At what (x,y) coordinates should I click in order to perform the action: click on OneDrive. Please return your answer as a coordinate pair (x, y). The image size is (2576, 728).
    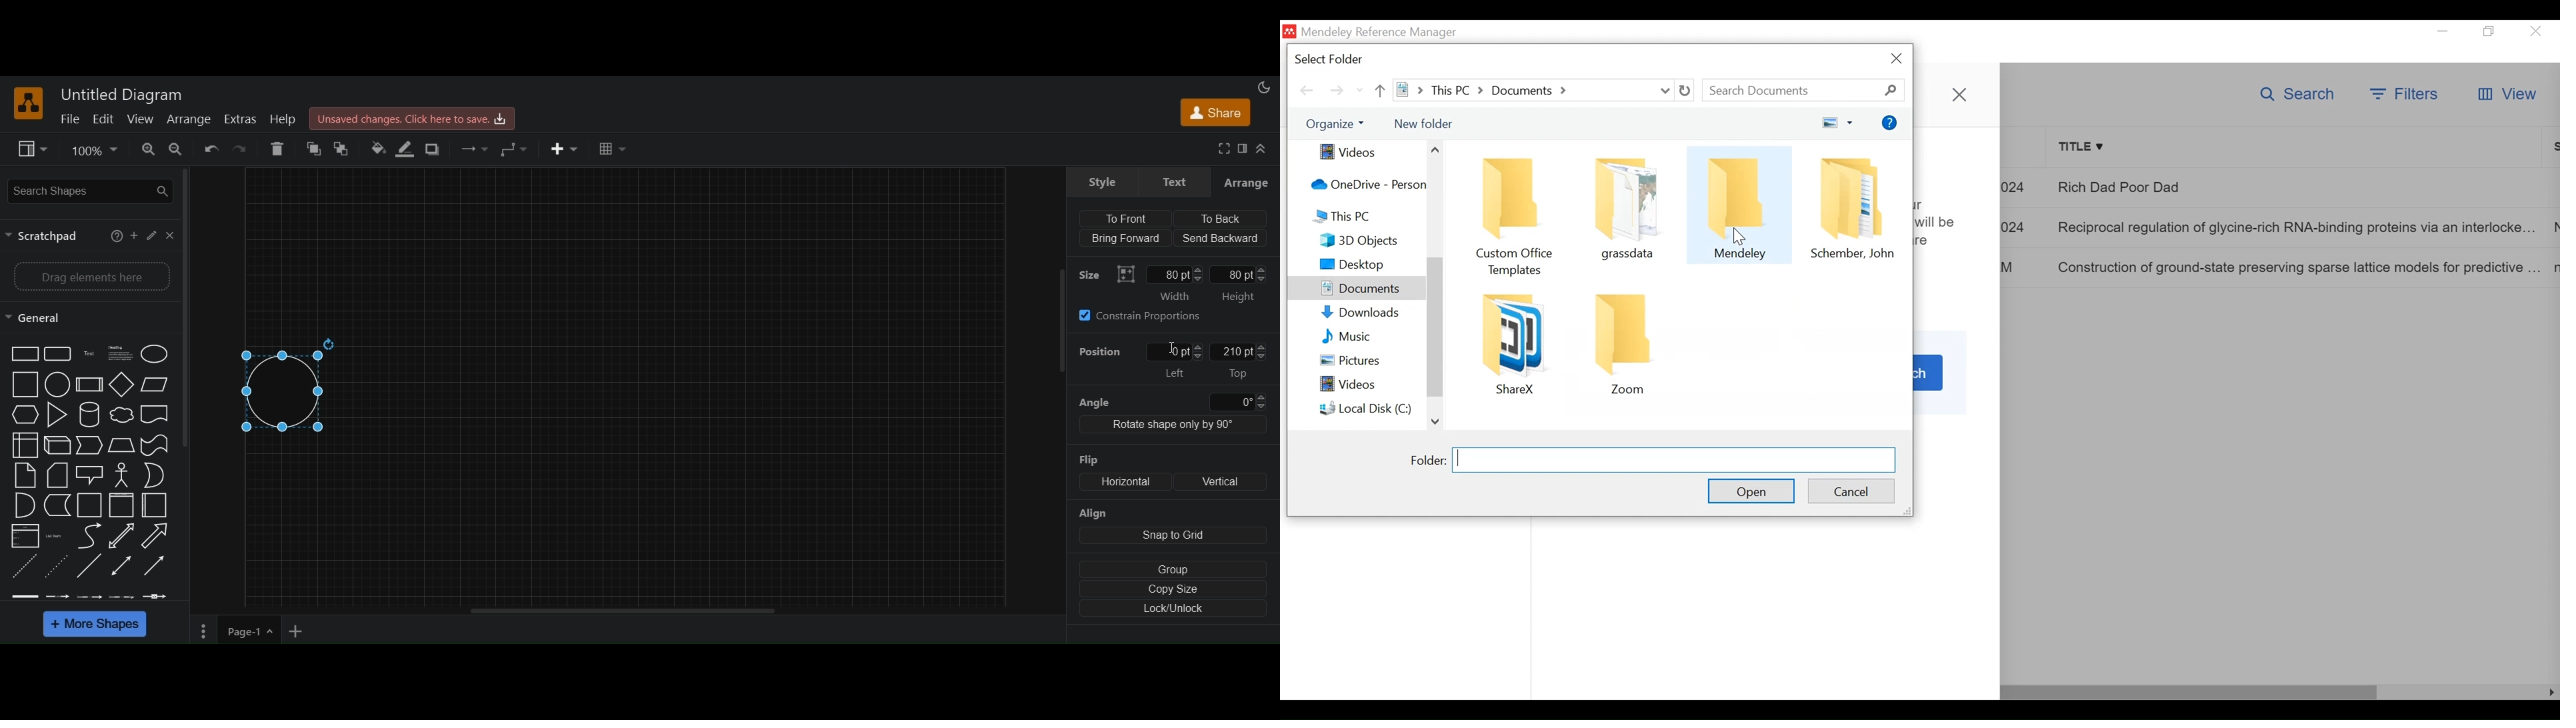
    Looking at the image, I should click on (1365, 185).